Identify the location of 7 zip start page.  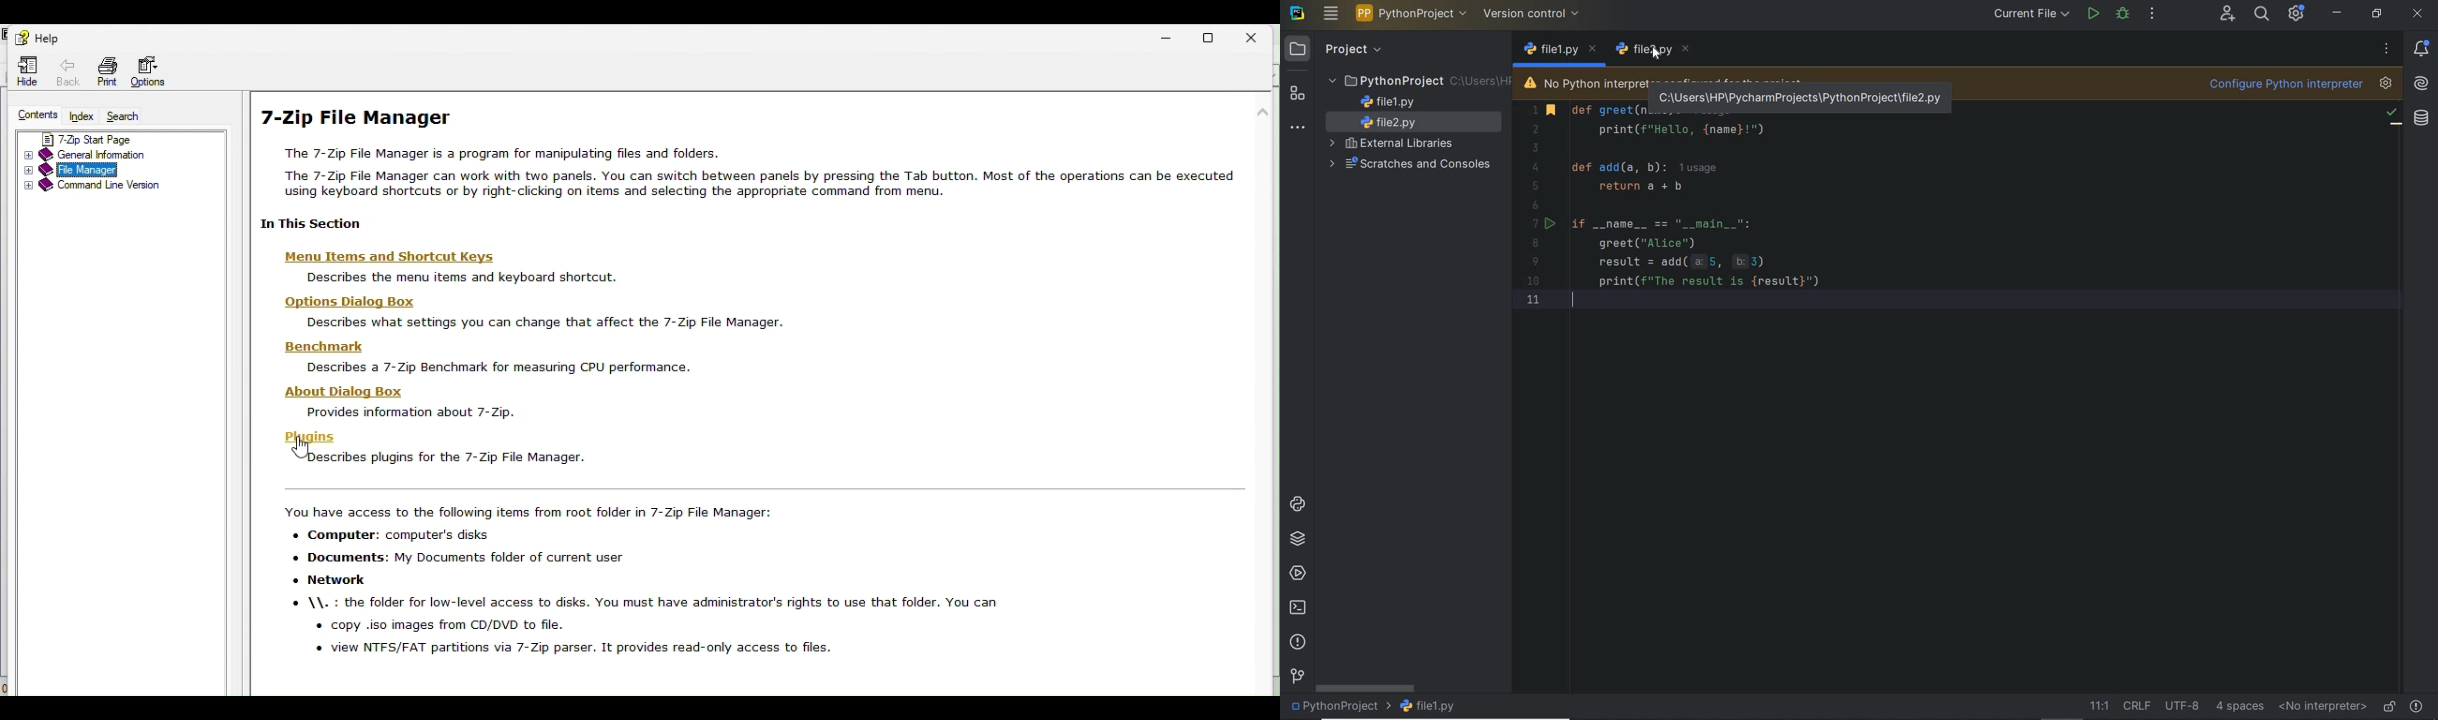
(123, 137).